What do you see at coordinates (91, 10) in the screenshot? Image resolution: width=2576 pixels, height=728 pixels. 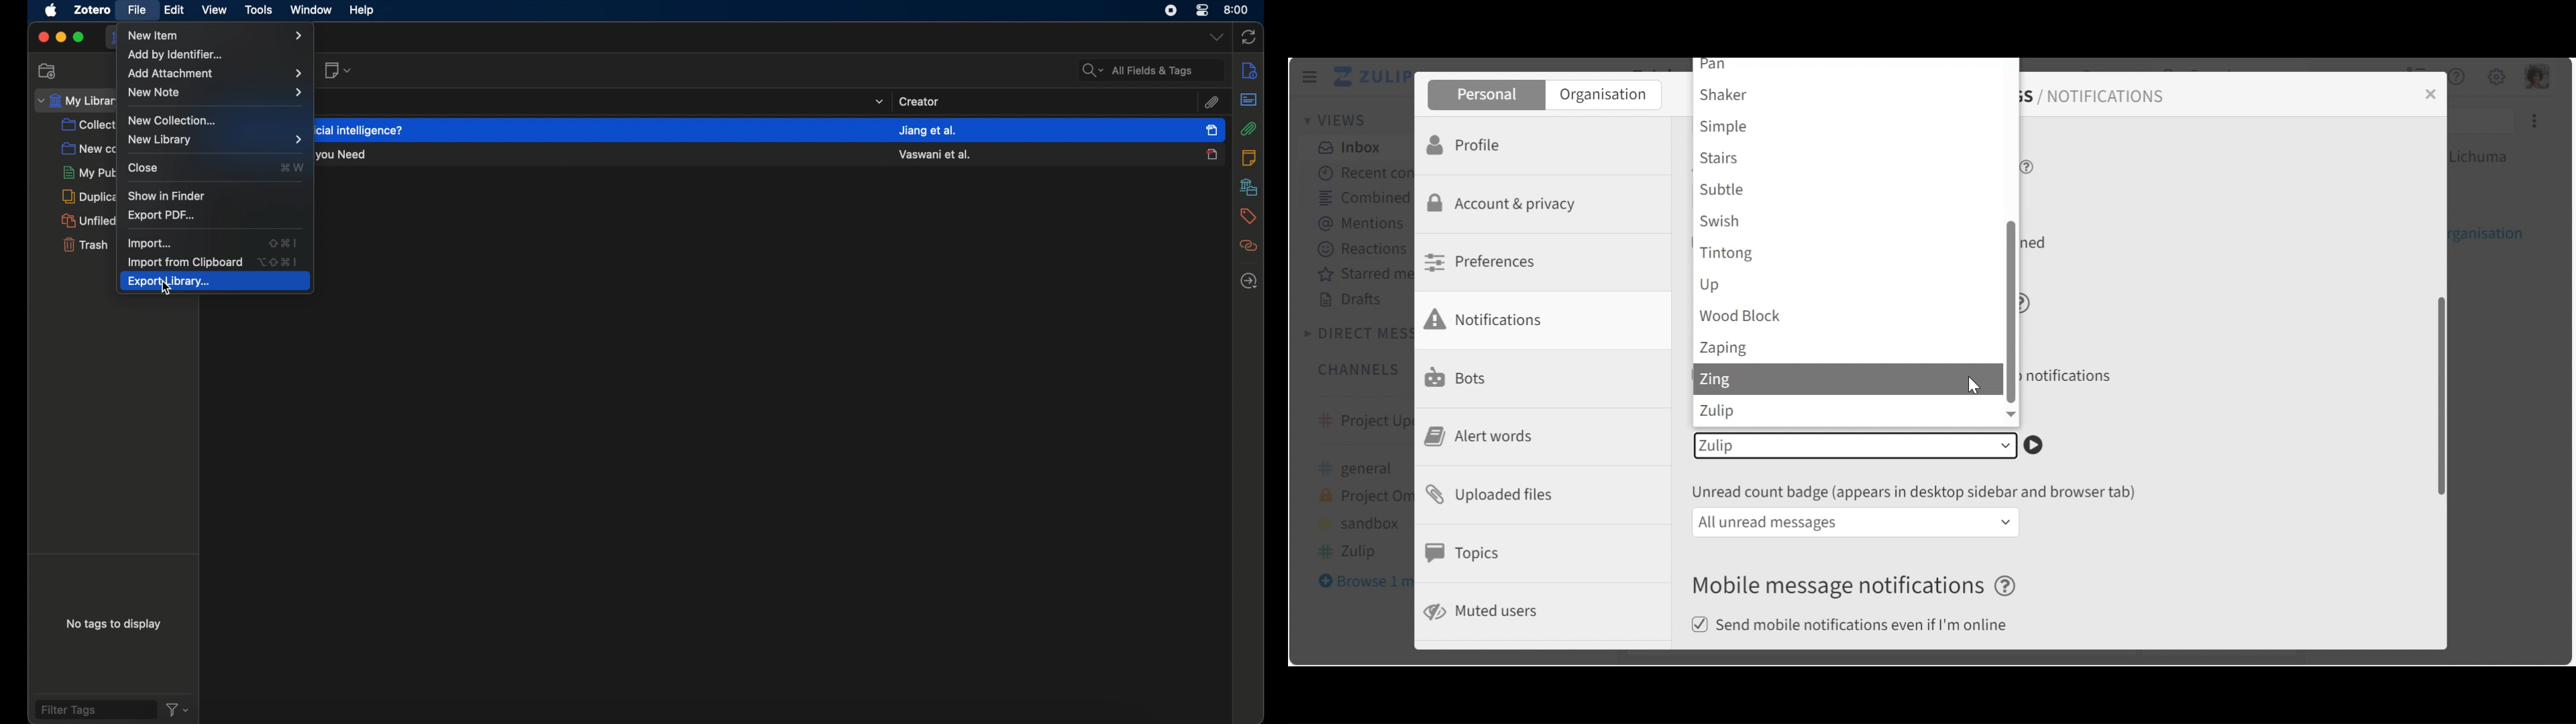 I see `zotero` at bounding box center [91, 10].